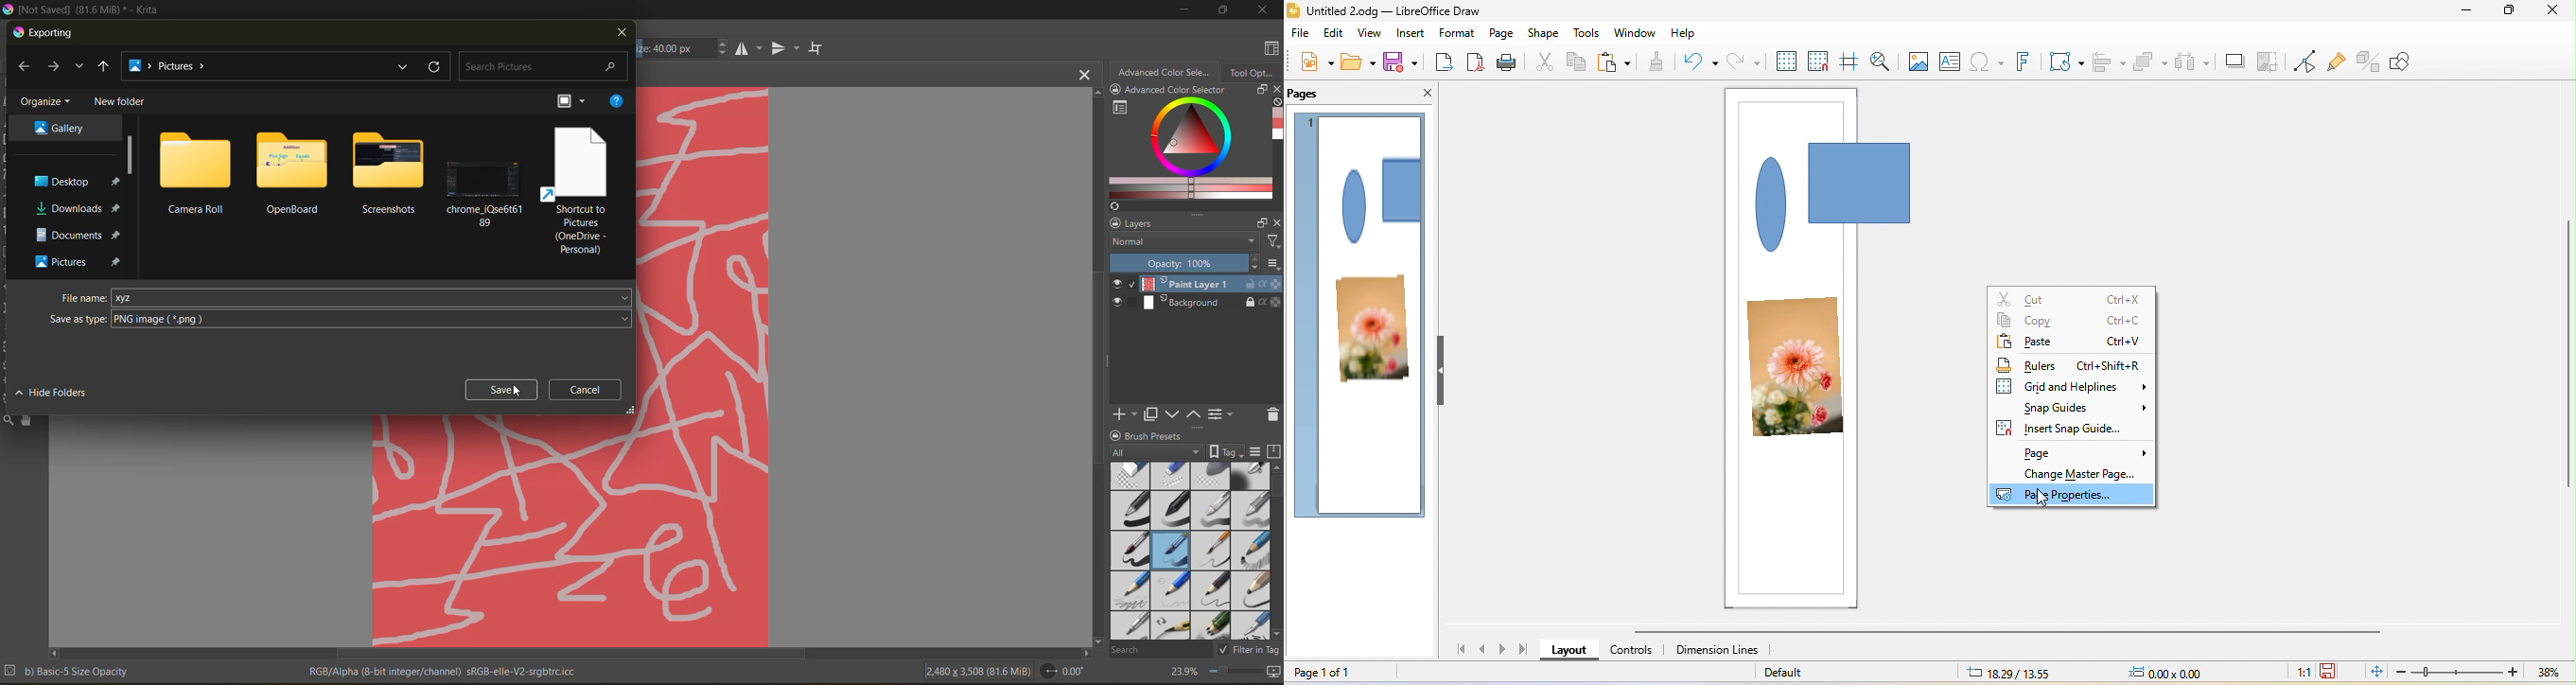 The width and height of the screenshot is (2576, 700). Describe the element at coordinates (2300, 673) in the screenshot. I see `1:1` at that location.